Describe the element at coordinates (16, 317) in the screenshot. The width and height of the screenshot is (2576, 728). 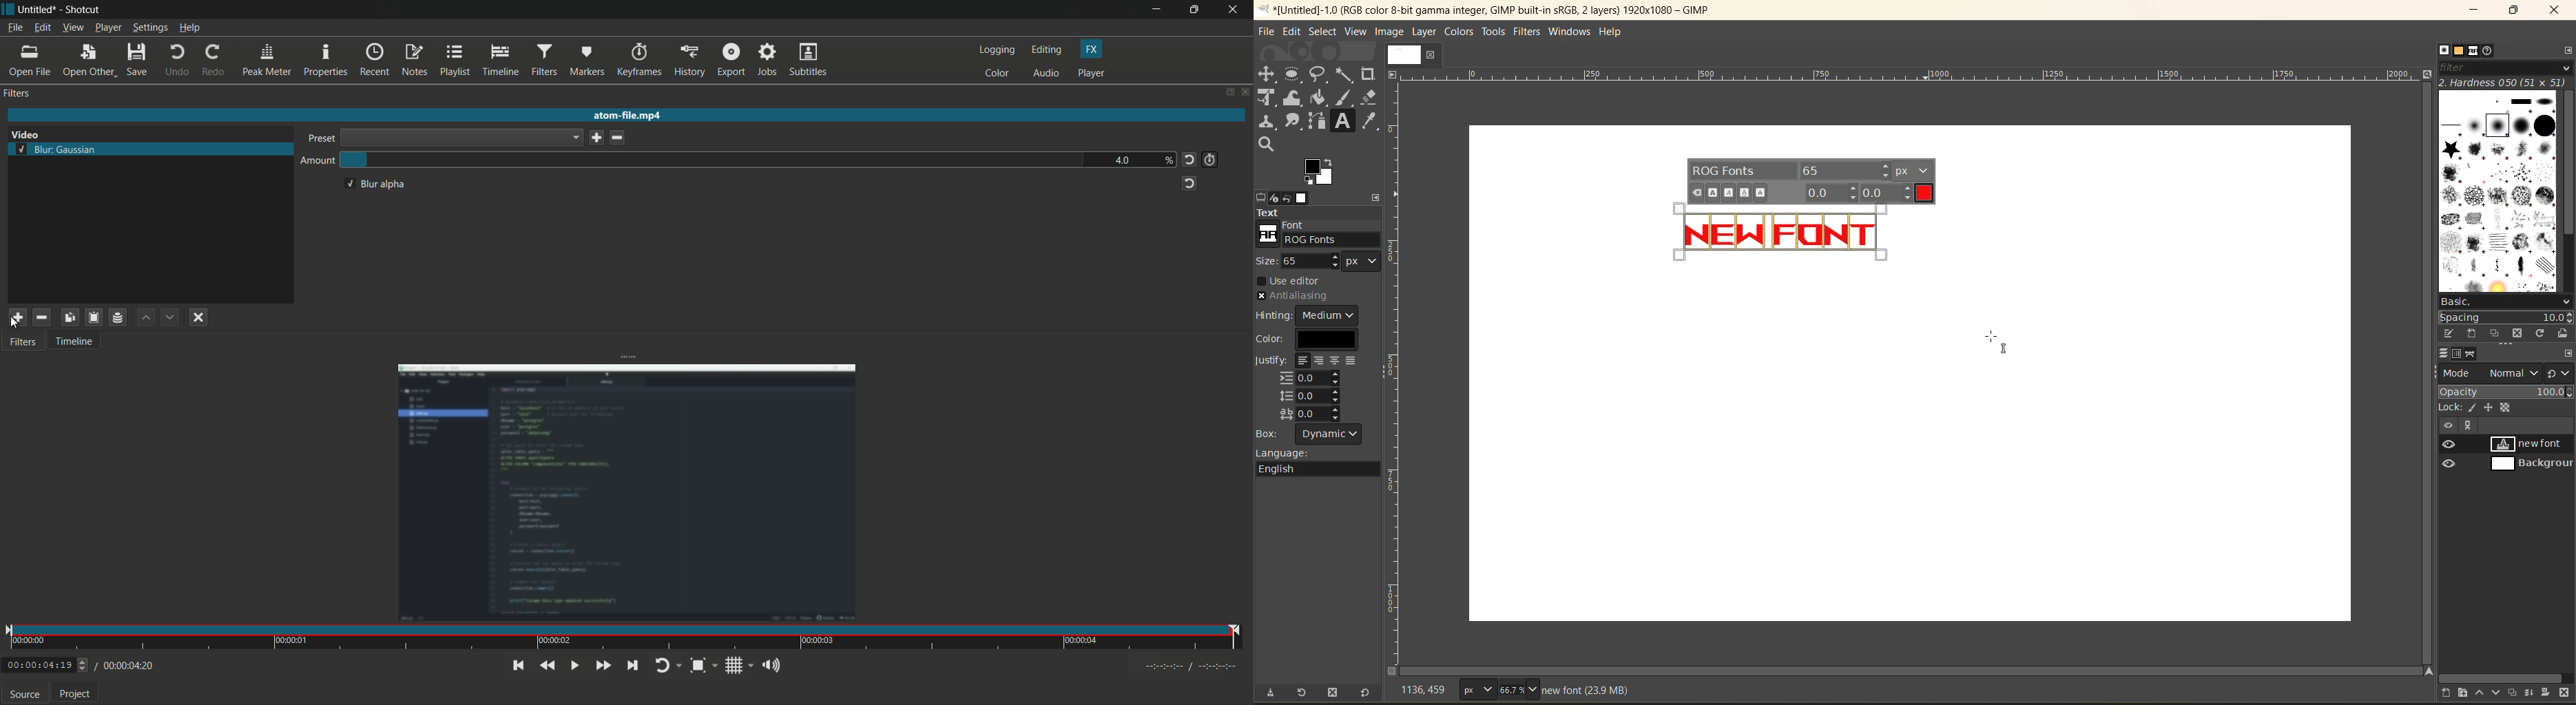
I see `Add Filter` at that location.